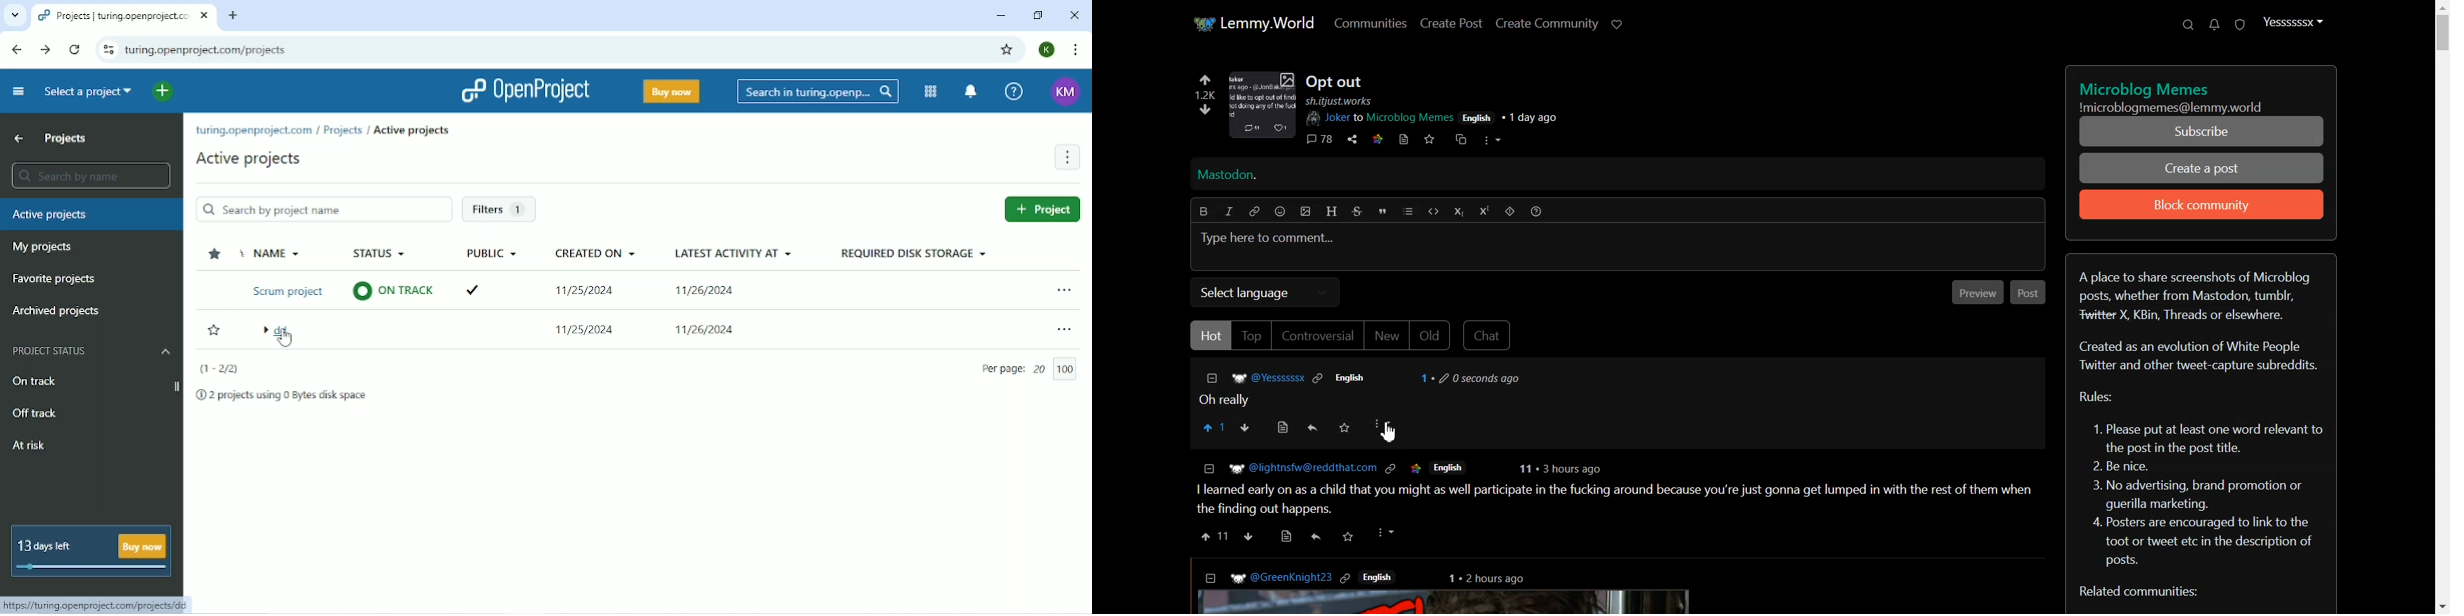 The height and width of the screenshot is (616, 2464). I want to click on Unread message, so click(2214, 25).